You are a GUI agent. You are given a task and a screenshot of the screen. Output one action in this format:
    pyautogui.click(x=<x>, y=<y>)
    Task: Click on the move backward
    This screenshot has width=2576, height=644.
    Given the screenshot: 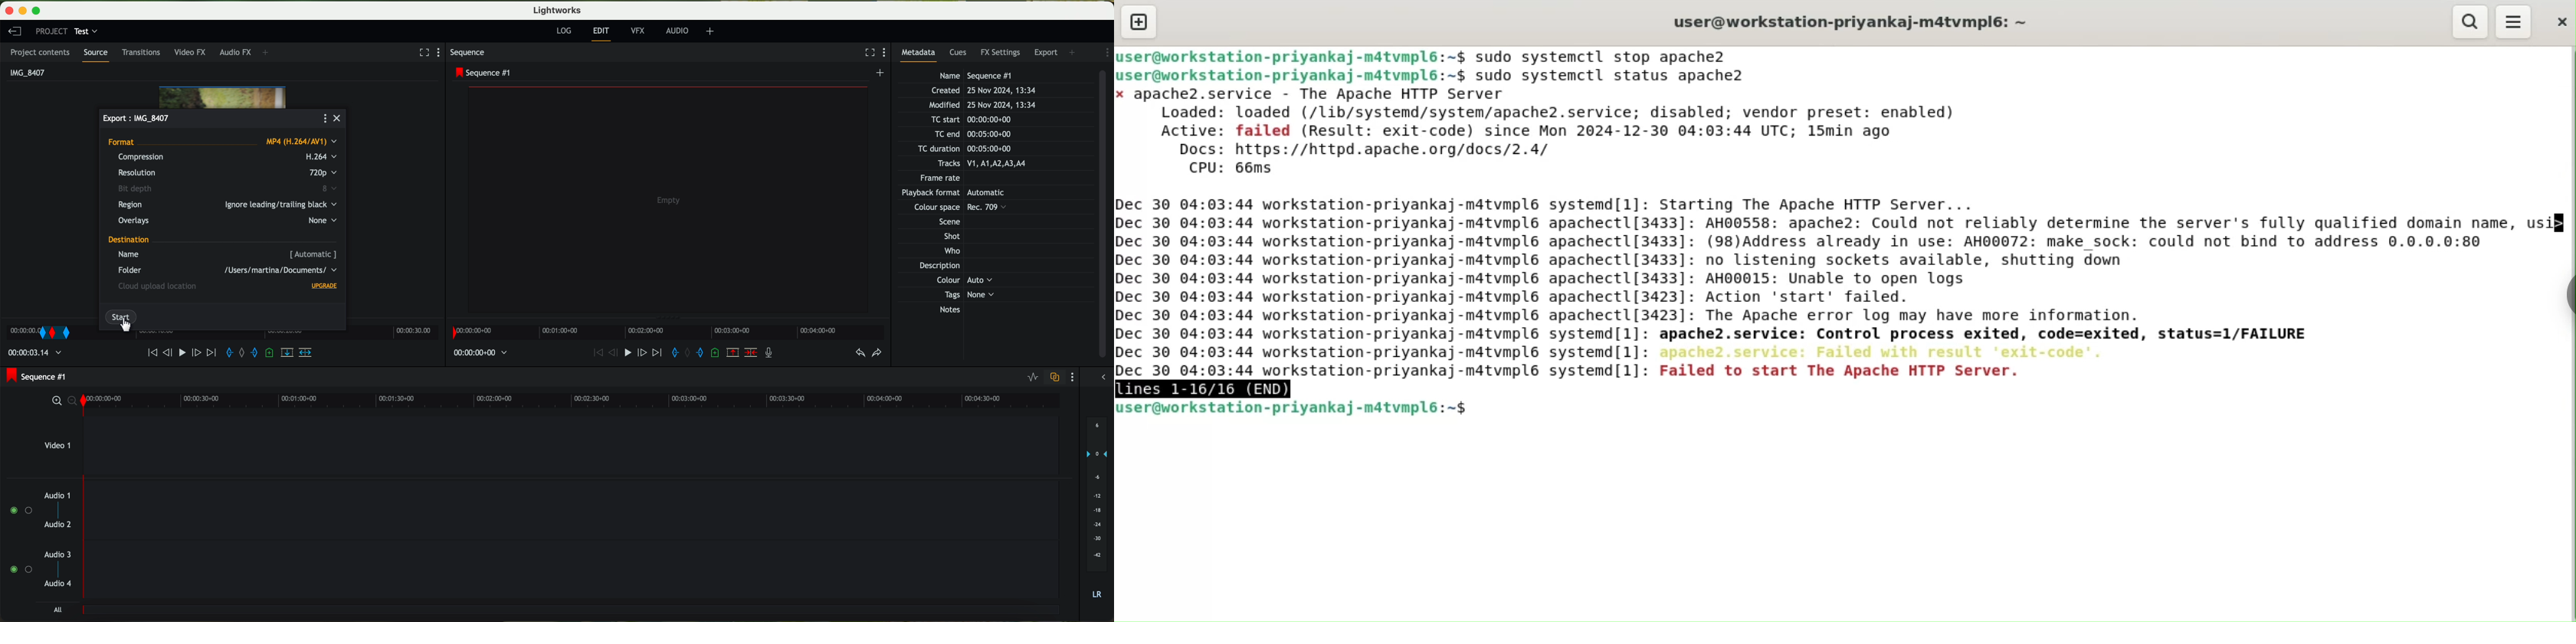 What is the action you would take?
    pyautogui.click(x=593, y=353)
    